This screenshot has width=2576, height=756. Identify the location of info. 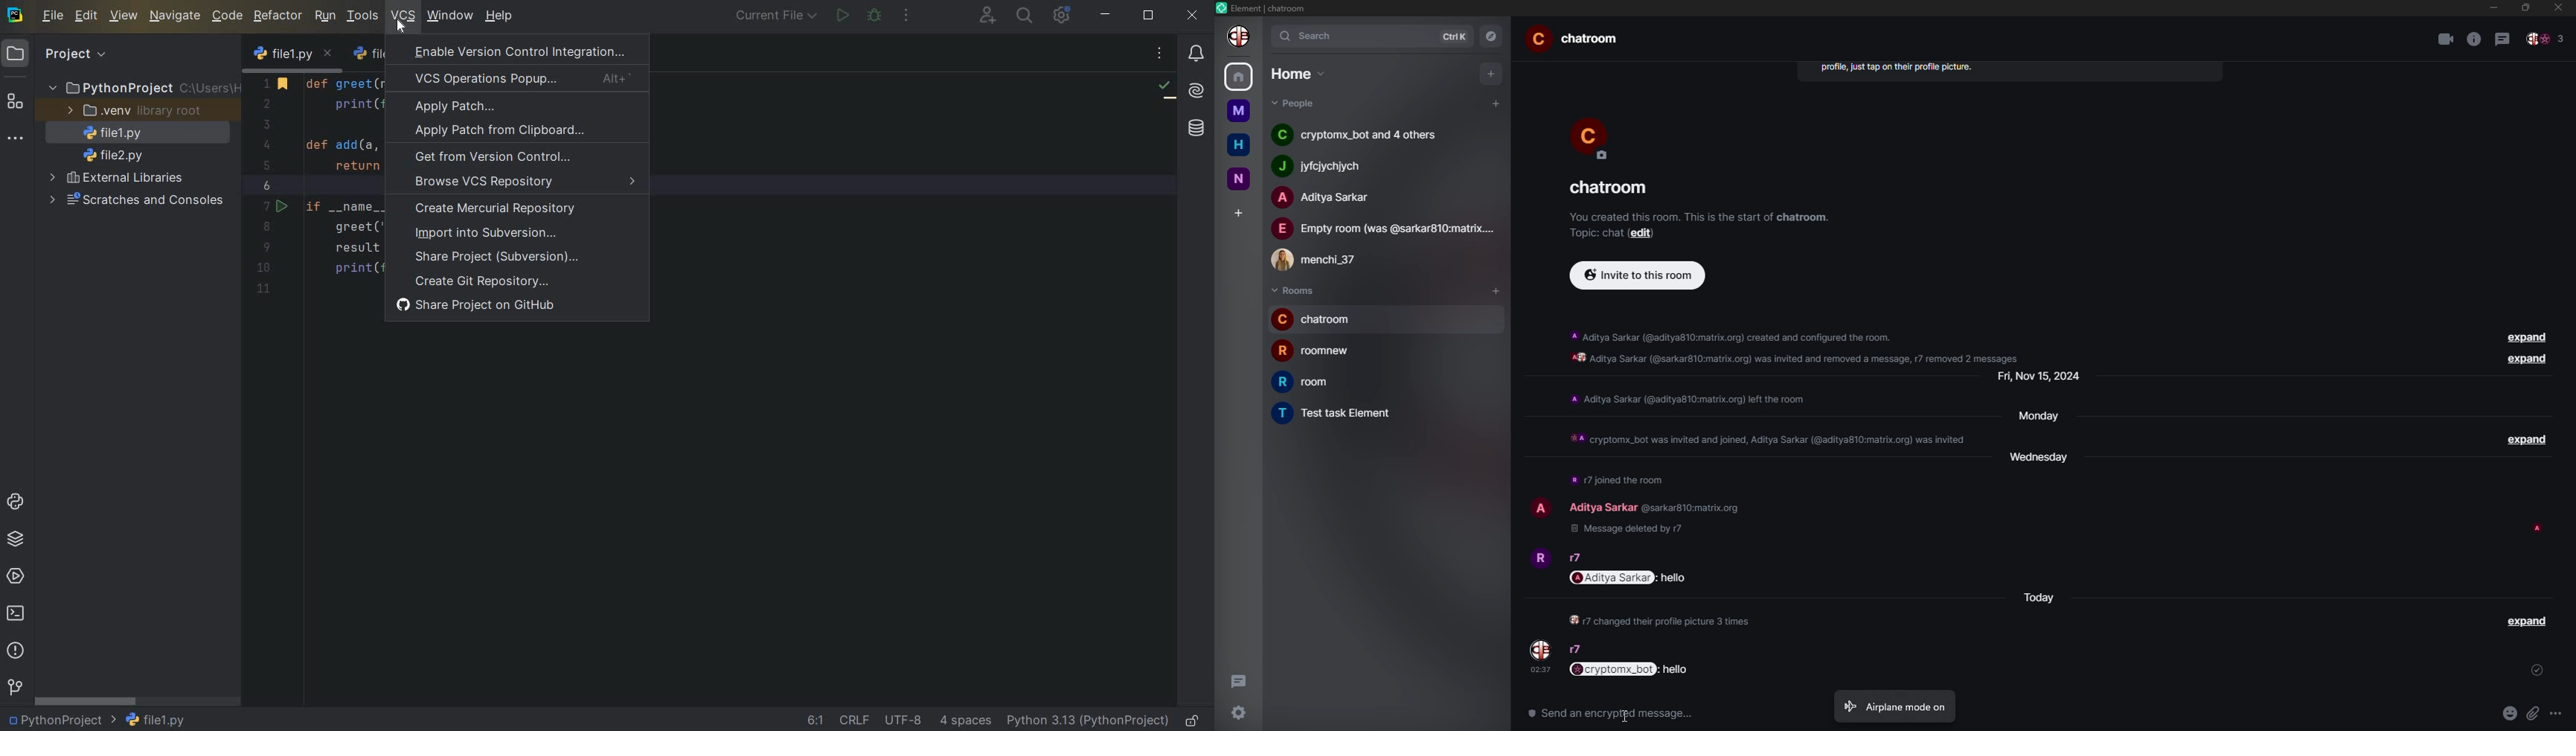
(1764, 439).